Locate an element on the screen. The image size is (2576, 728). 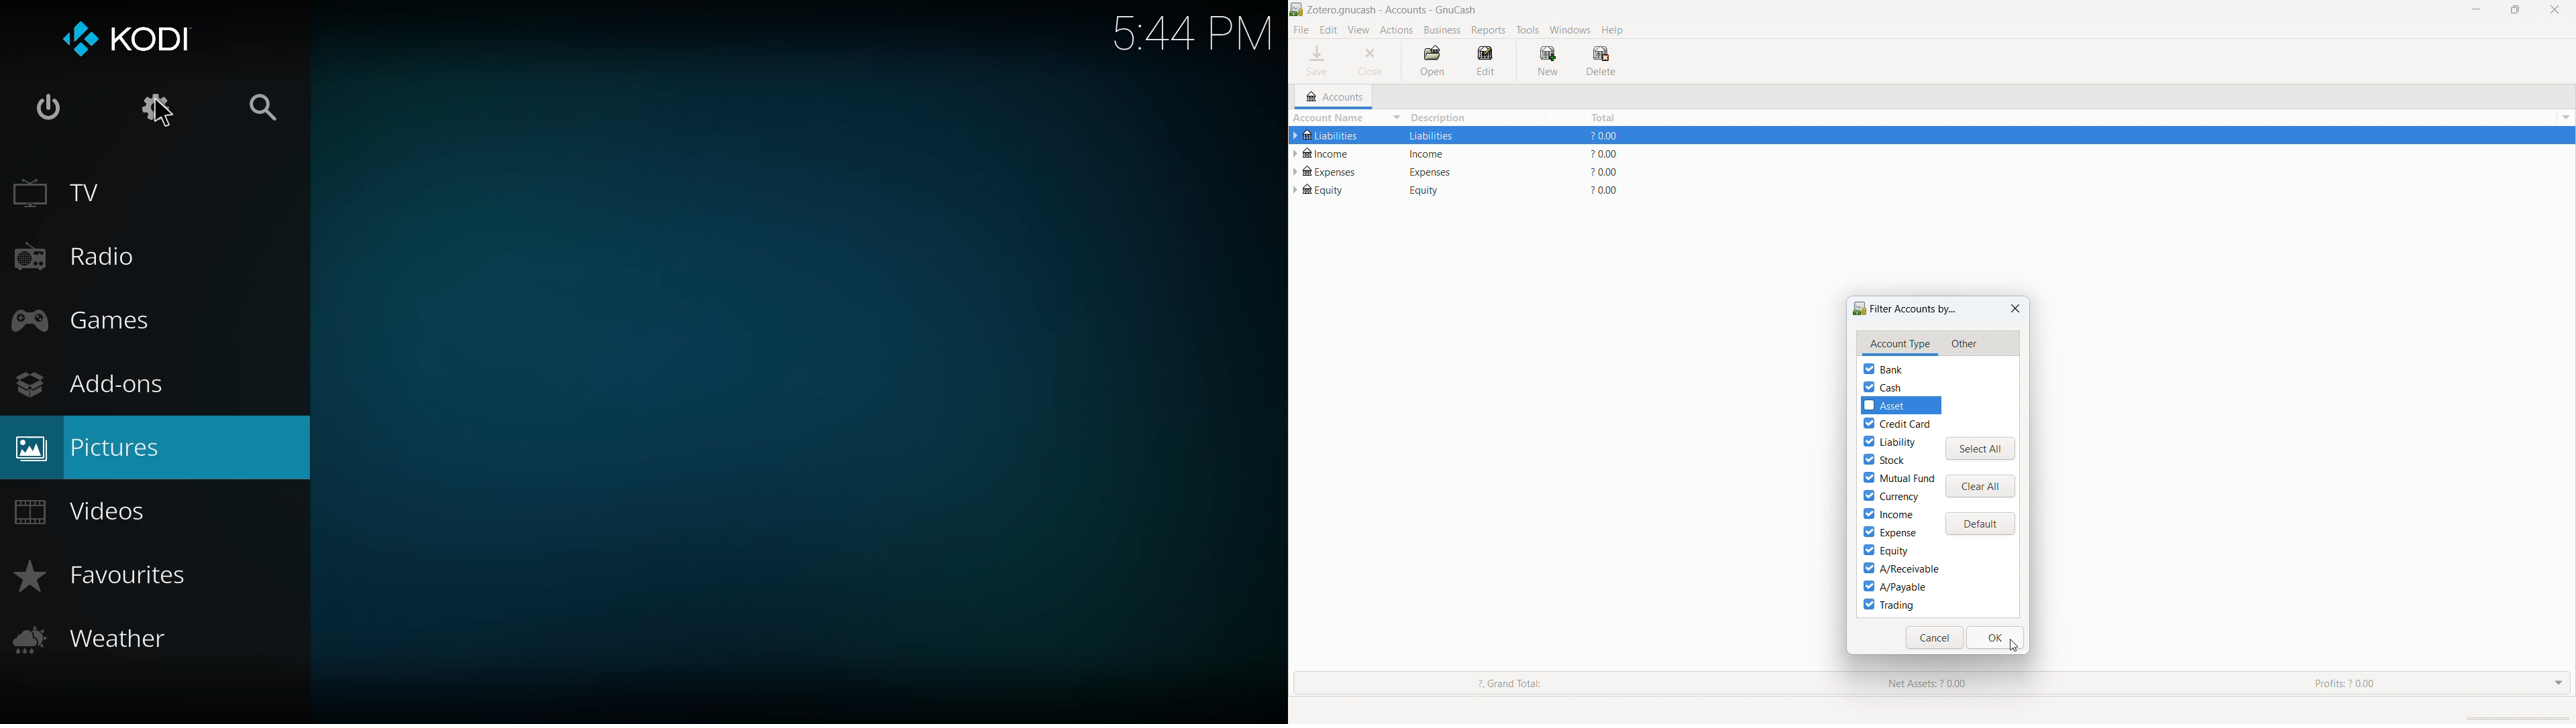
?0.00 is located at coordinates (1605, 172).